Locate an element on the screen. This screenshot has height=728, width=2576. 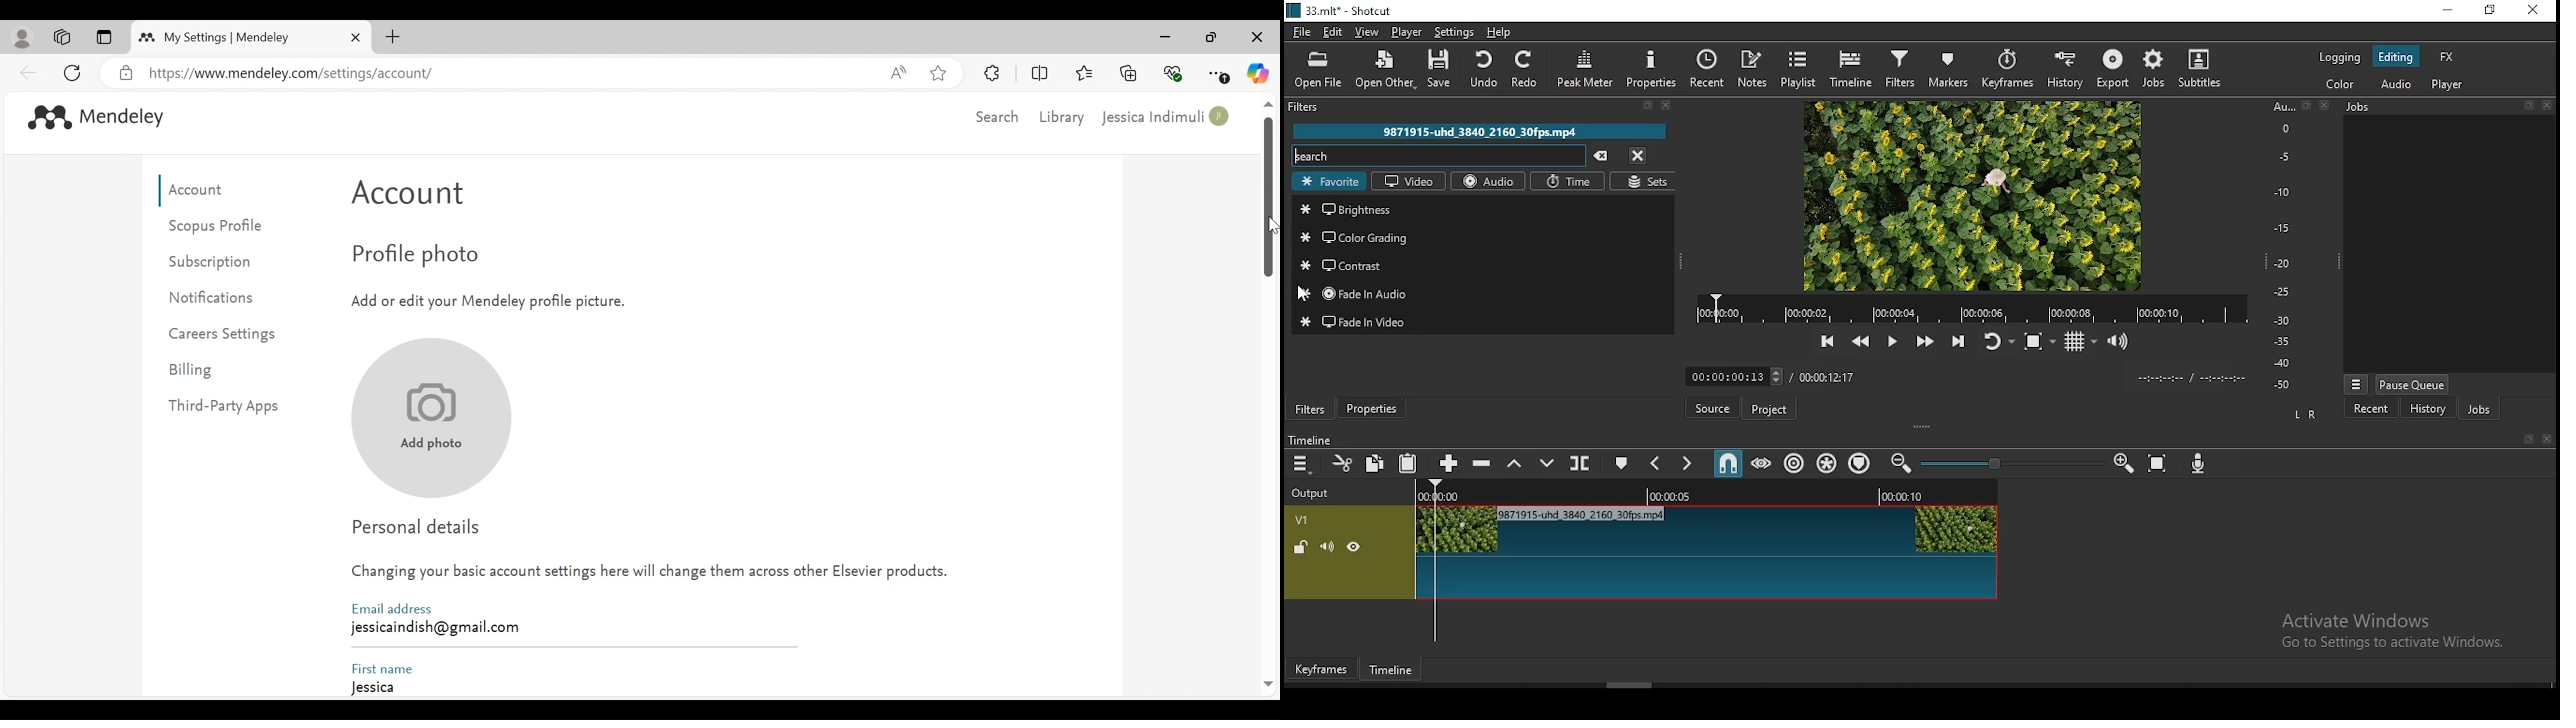
audio is located at coordinates (1489, 181).